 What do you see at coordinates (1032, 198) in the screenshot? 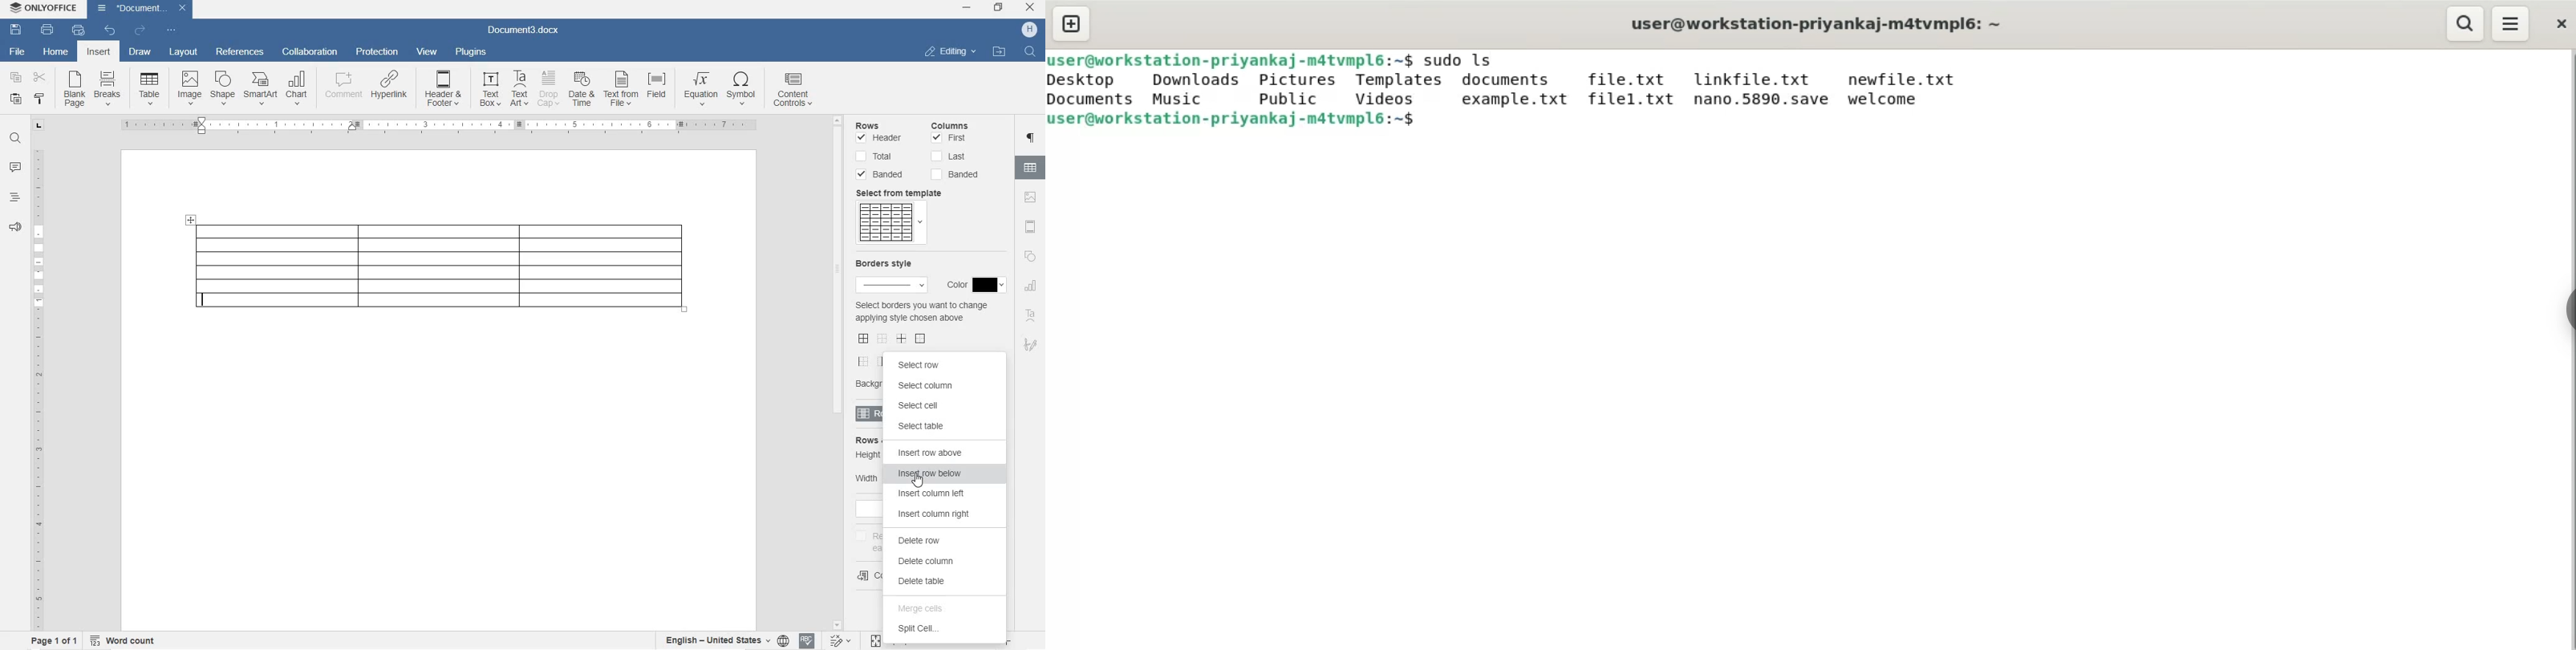
I see `IMAGE SETTINGS` at bounding box center [1032, 198].